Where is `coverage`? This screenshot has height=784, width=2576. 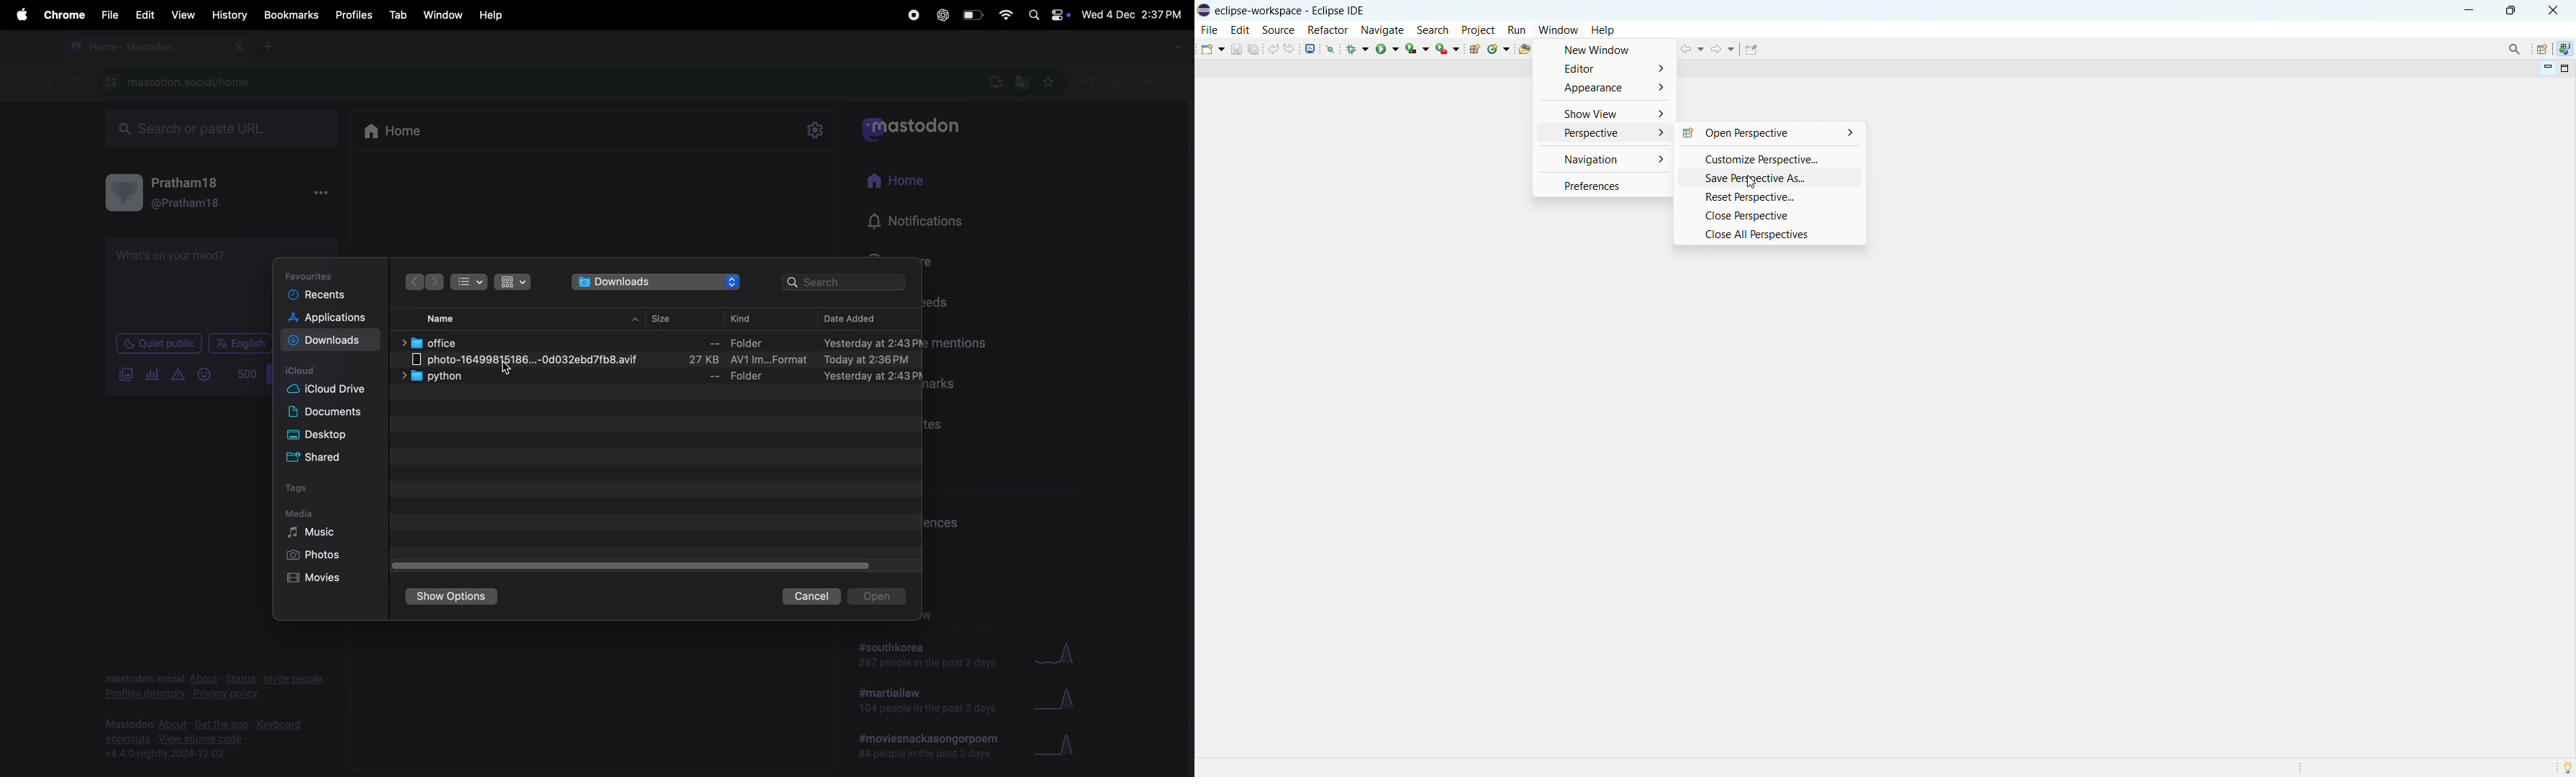 coverage is located at coordinates (1418, 47).